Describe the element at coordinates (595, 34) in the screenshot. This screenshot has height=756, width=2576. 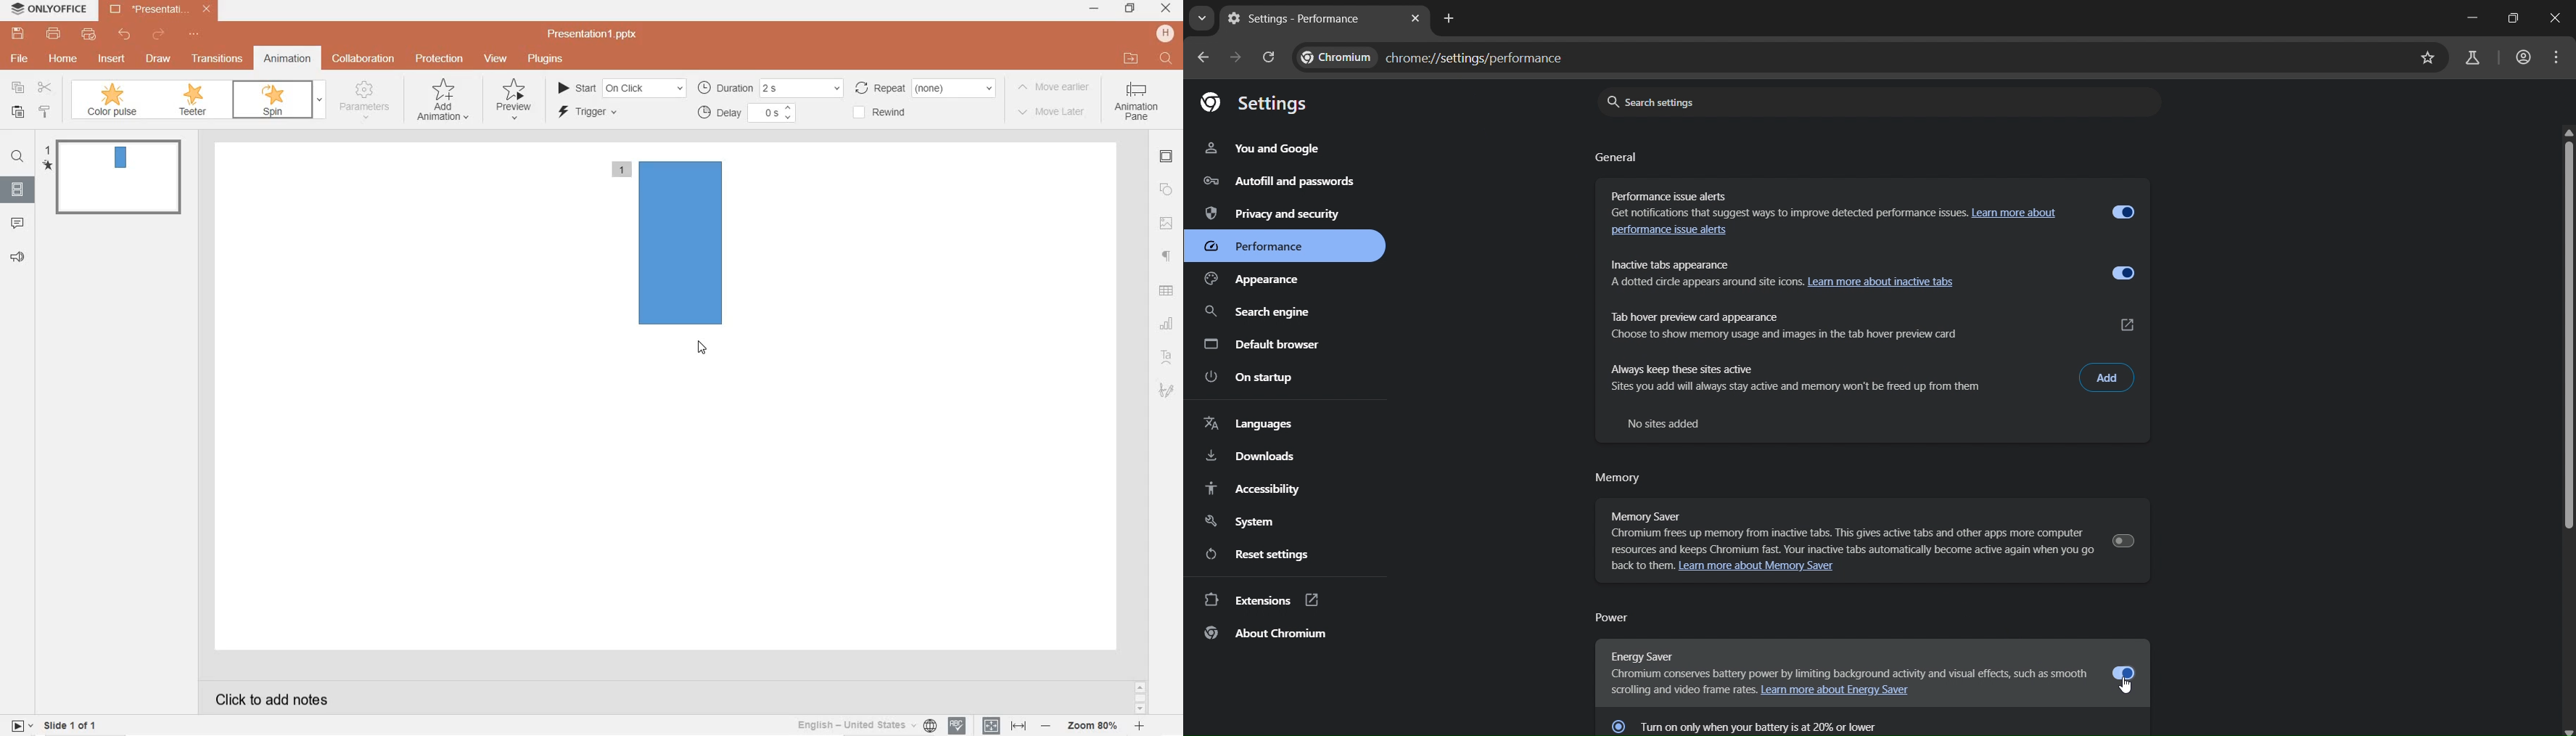
I see `Presentation1.pptx` at that location.